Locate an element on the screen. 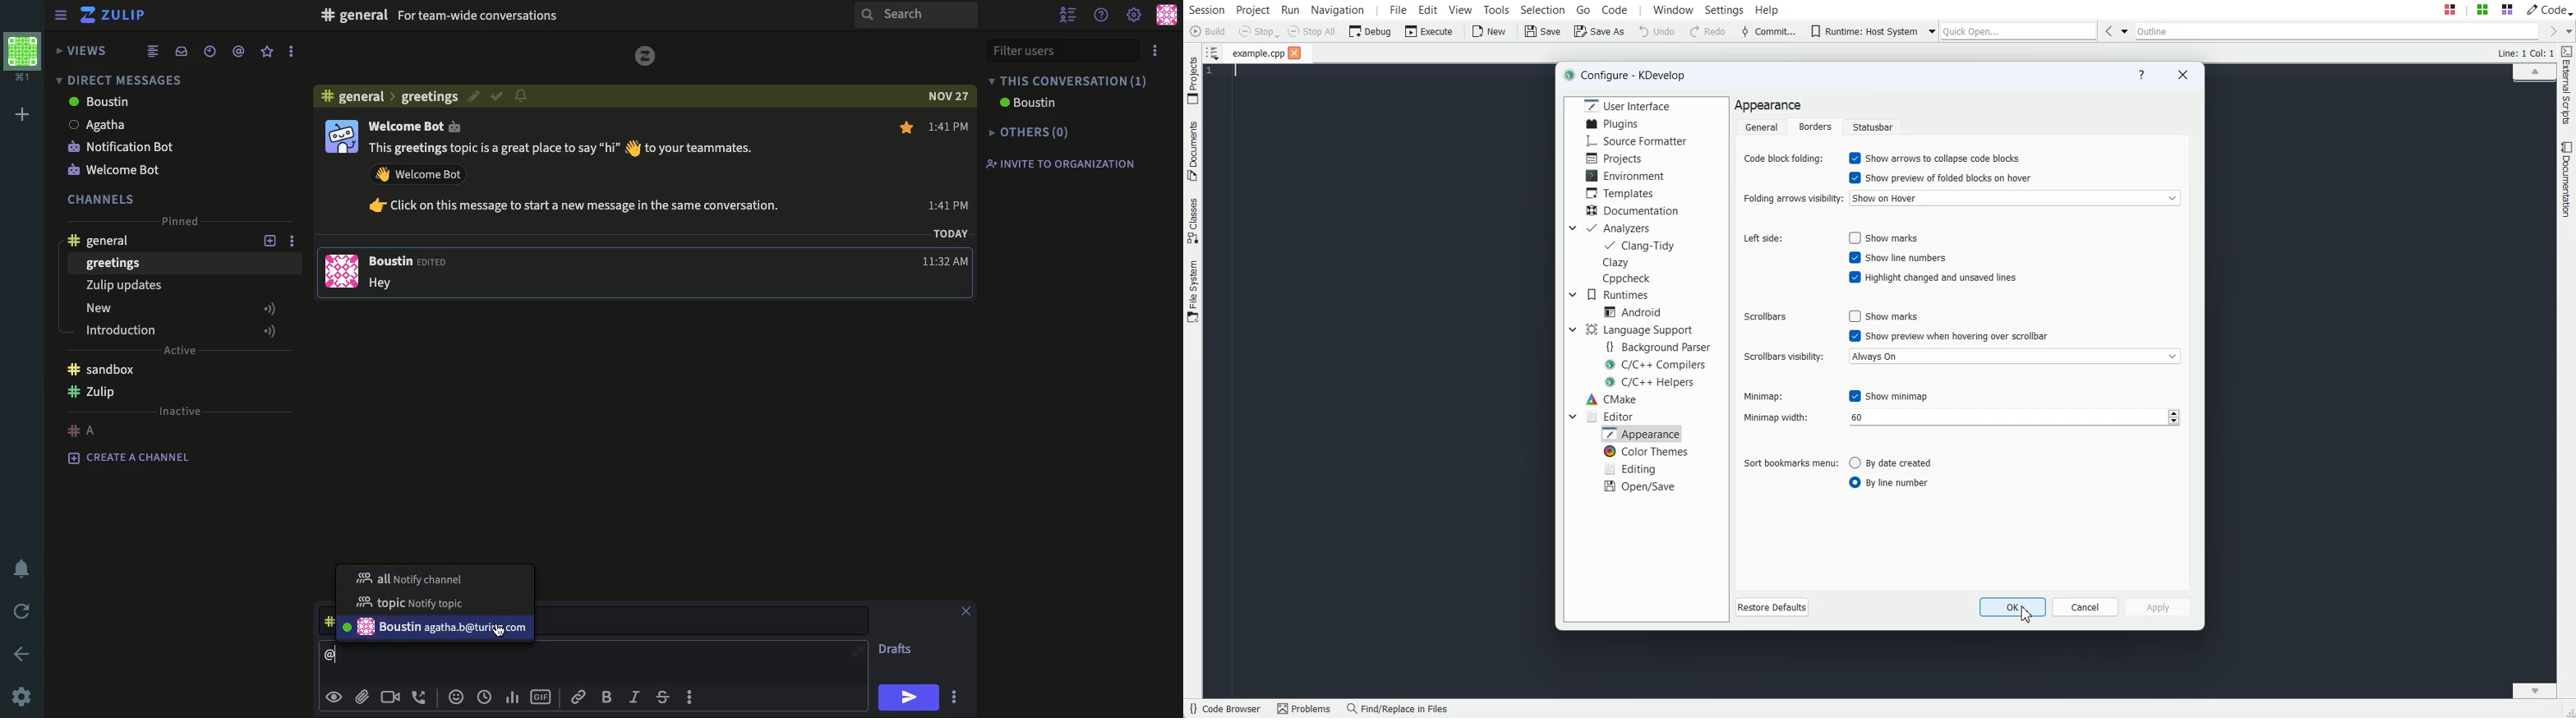  topic notify topic is located at coordinates (416, 602).